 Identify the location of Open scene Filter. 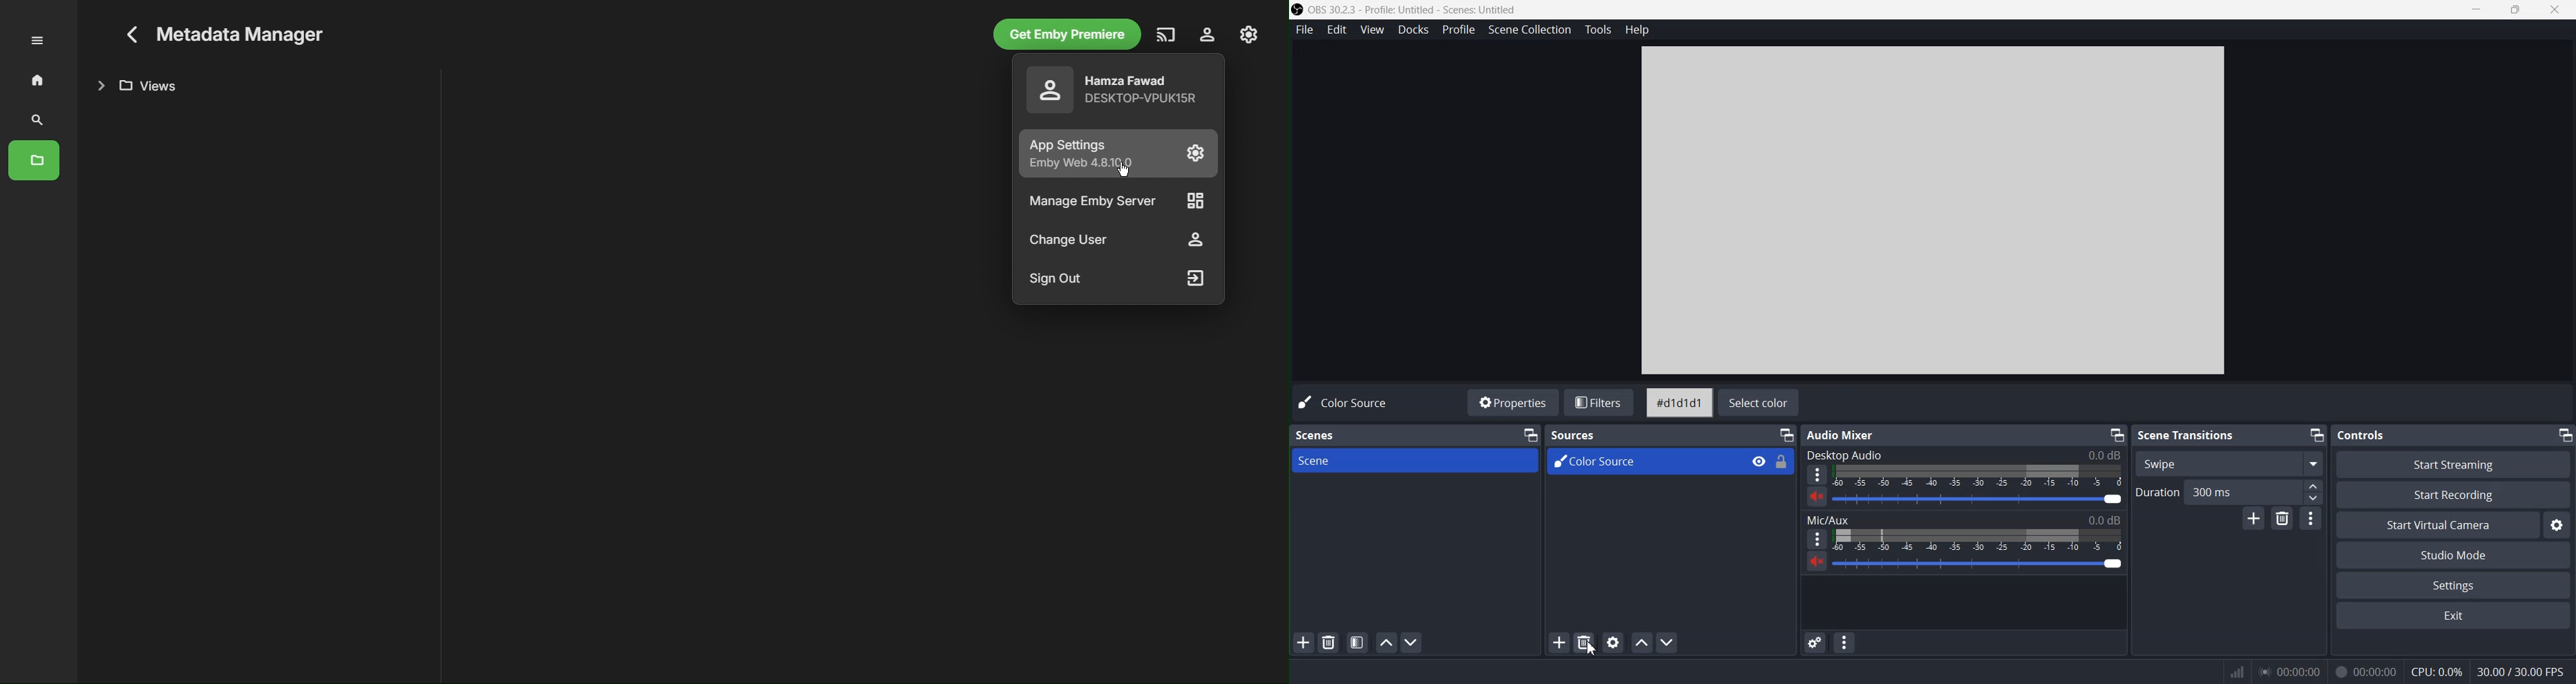
(1356, 642).